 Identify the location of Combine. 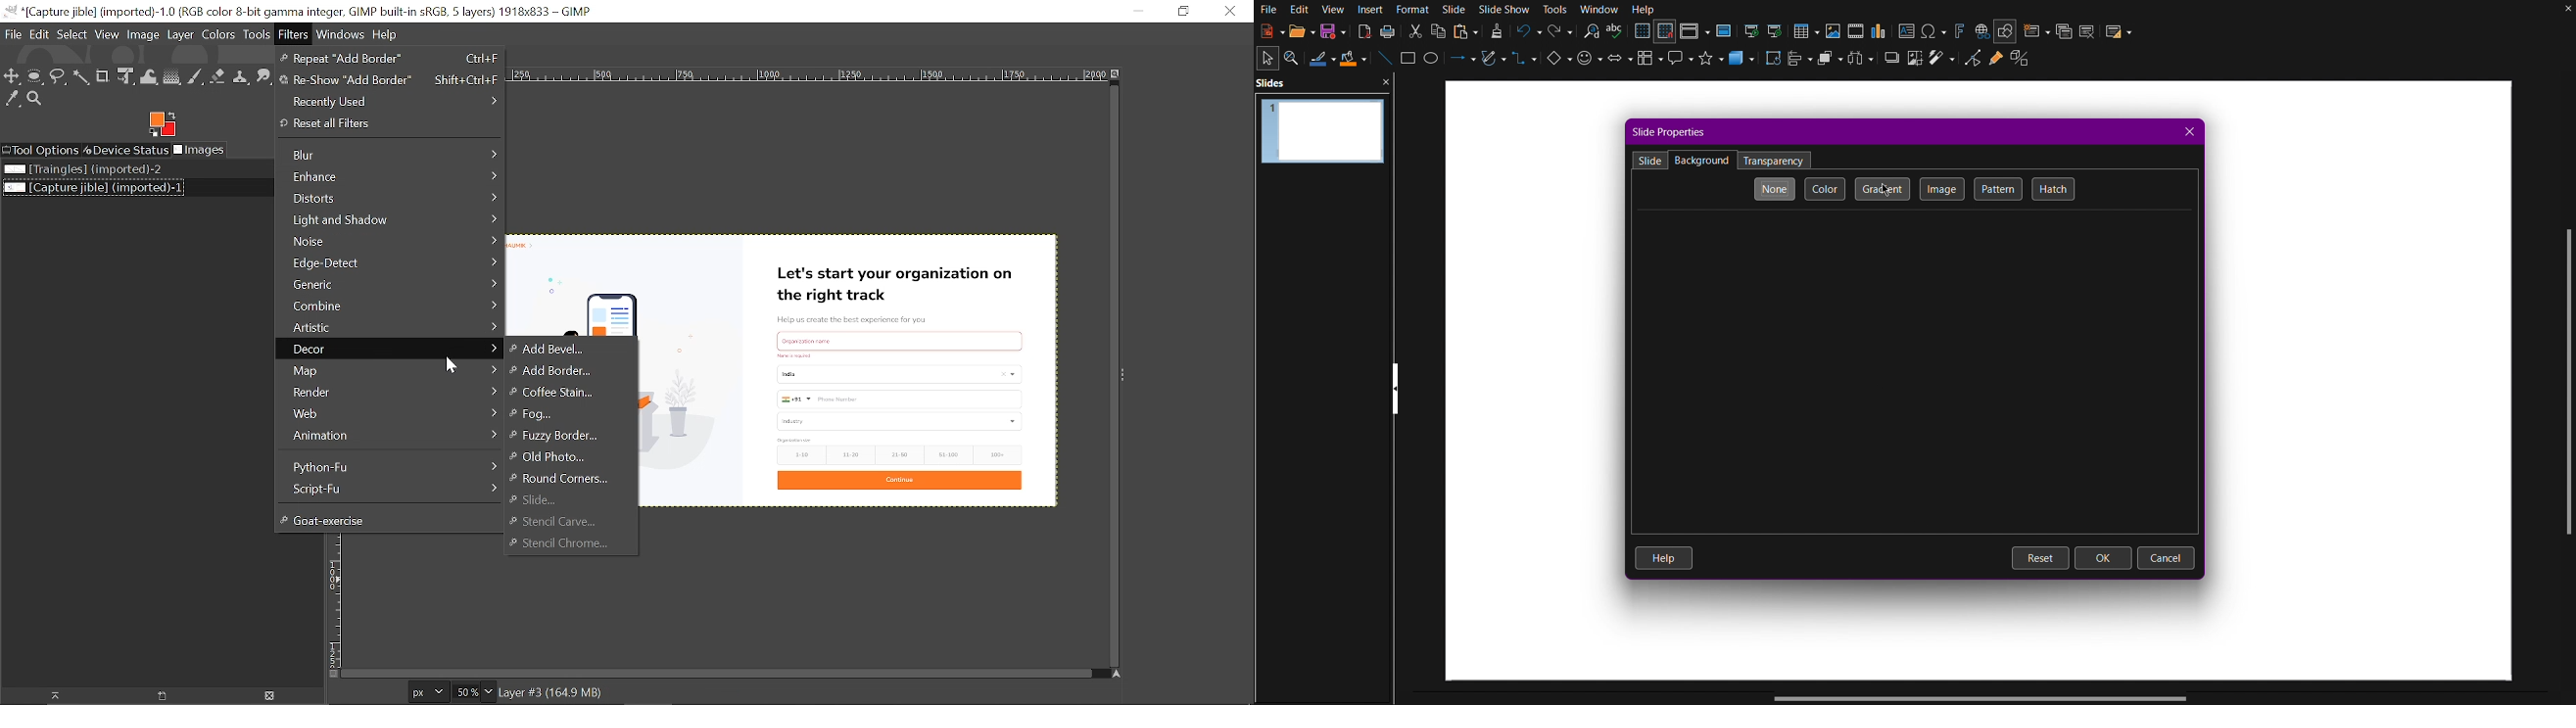
(390, 306).